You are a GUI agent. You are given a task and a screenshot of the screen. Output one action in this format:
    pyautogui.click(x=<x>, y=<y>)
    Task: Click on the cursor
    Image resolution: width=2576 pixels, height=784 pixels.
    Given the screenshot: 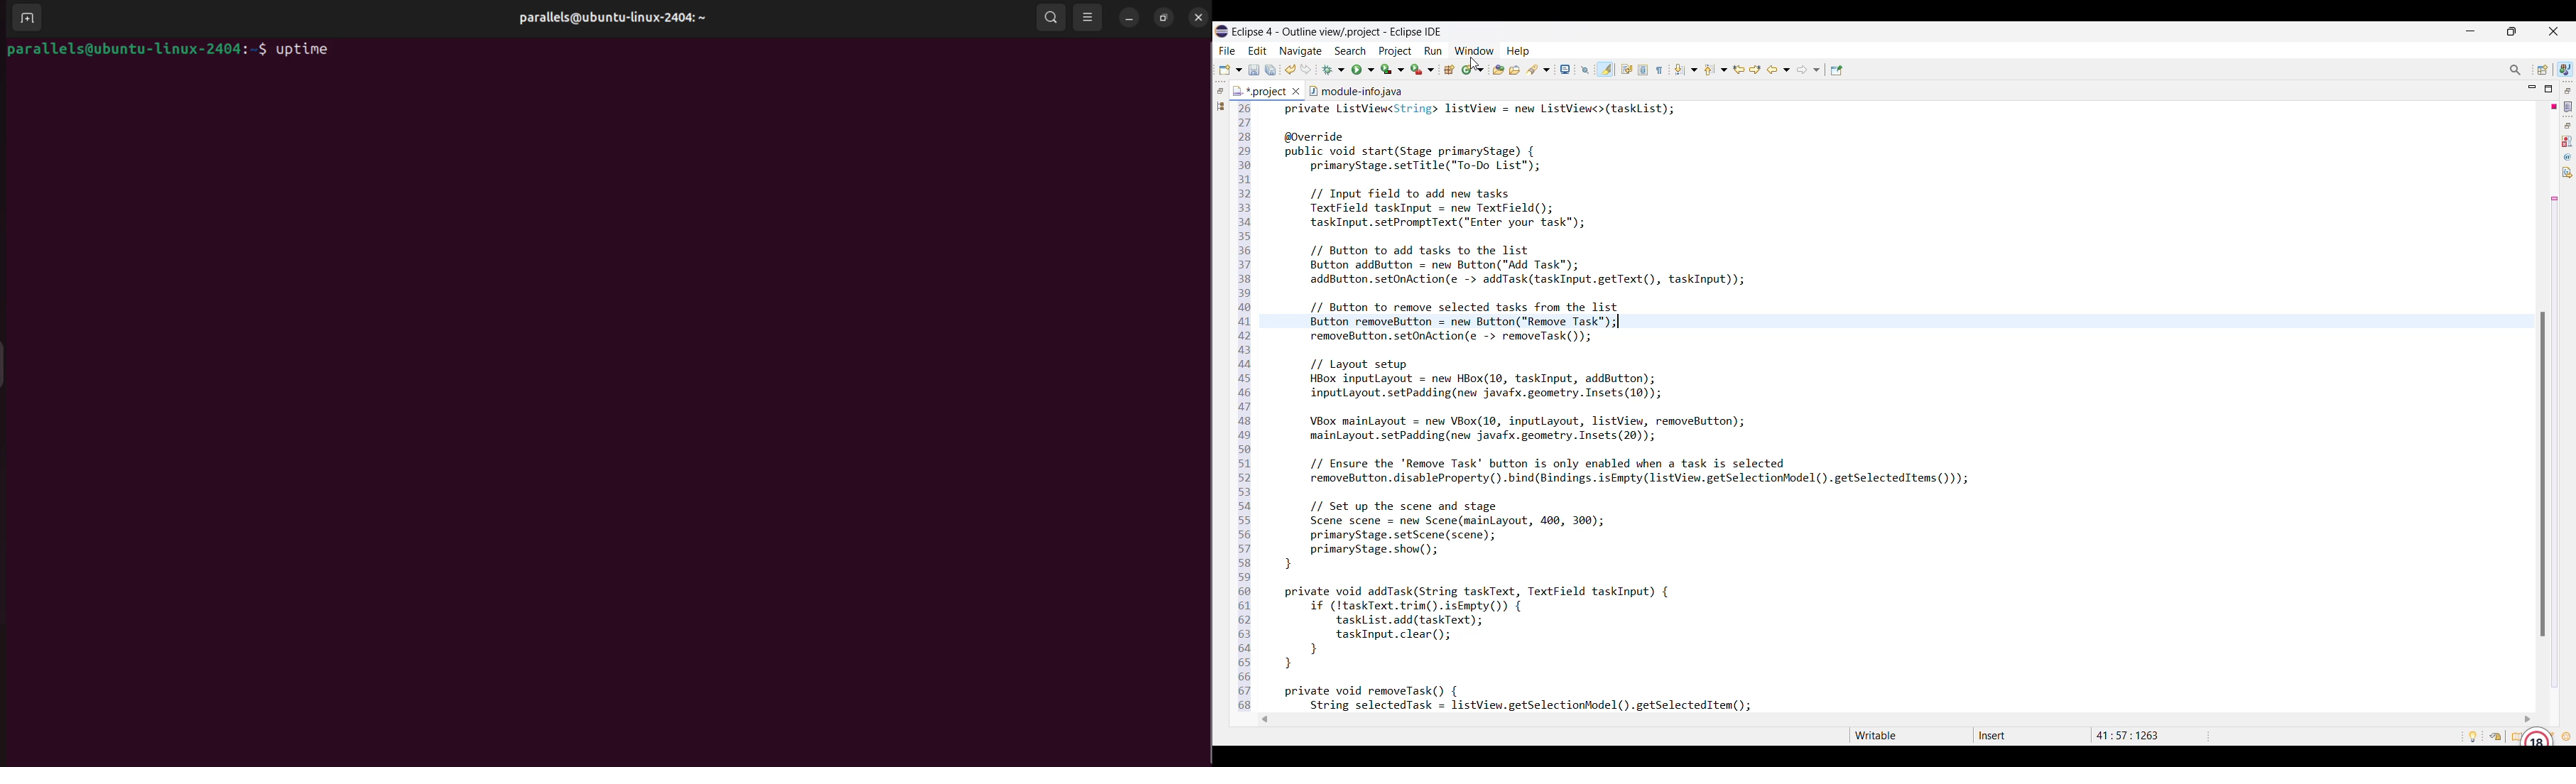 What is the action you would take?
    pyautogui.click(x=1472, y=61)
    